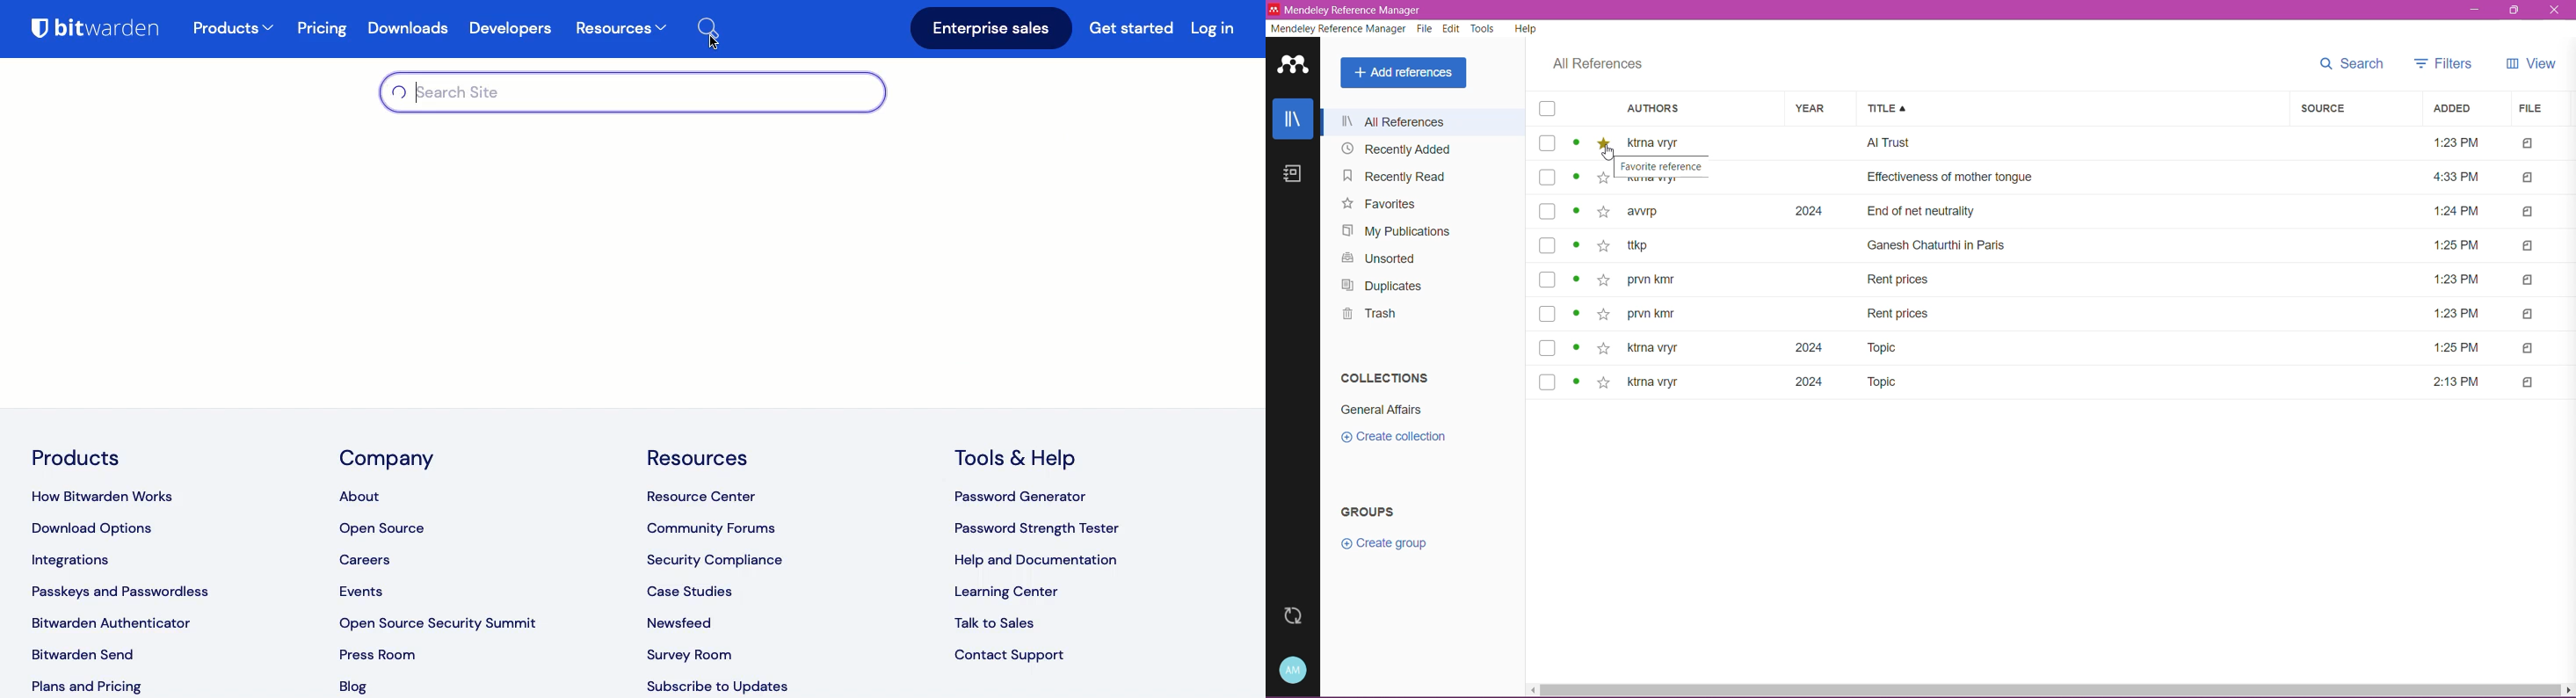  Describe the element at coordinates (1354, 10) in the screenshot. I see `Mendeley Reference Manager` at that location.